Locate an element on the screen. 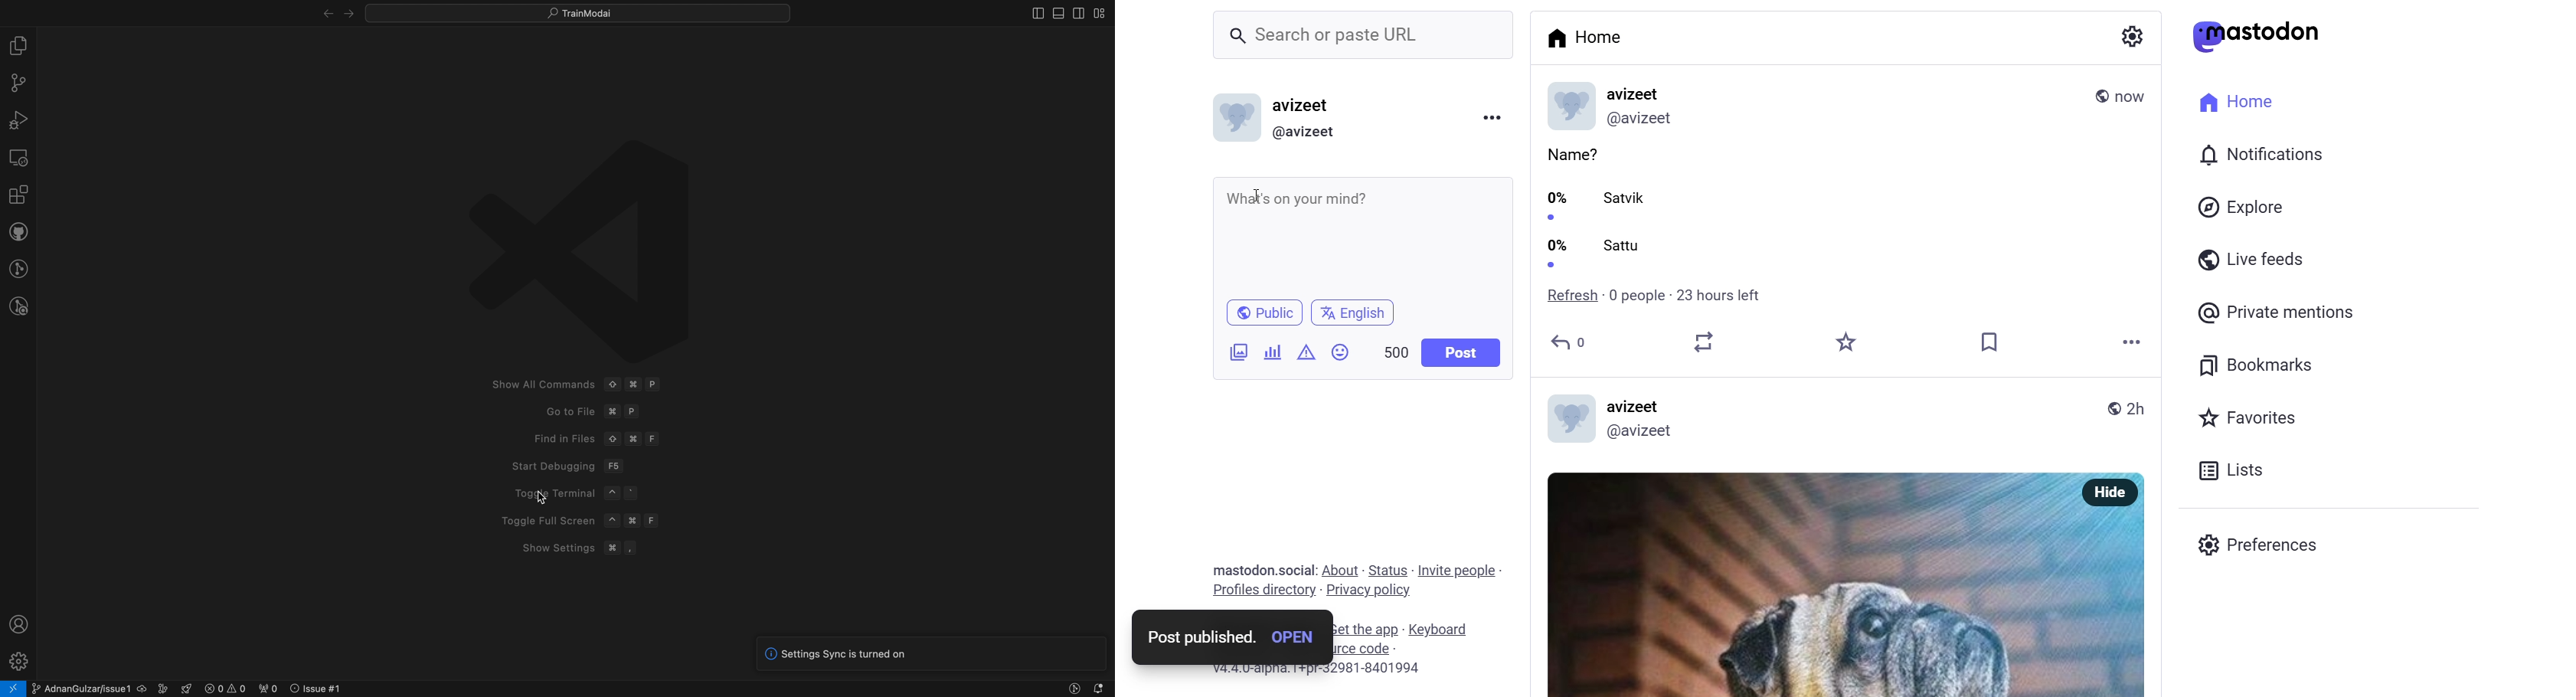 Image resolution: width=2576 pixels, height=700 pixels. privacy policy is located at coordinates (1368, 591).